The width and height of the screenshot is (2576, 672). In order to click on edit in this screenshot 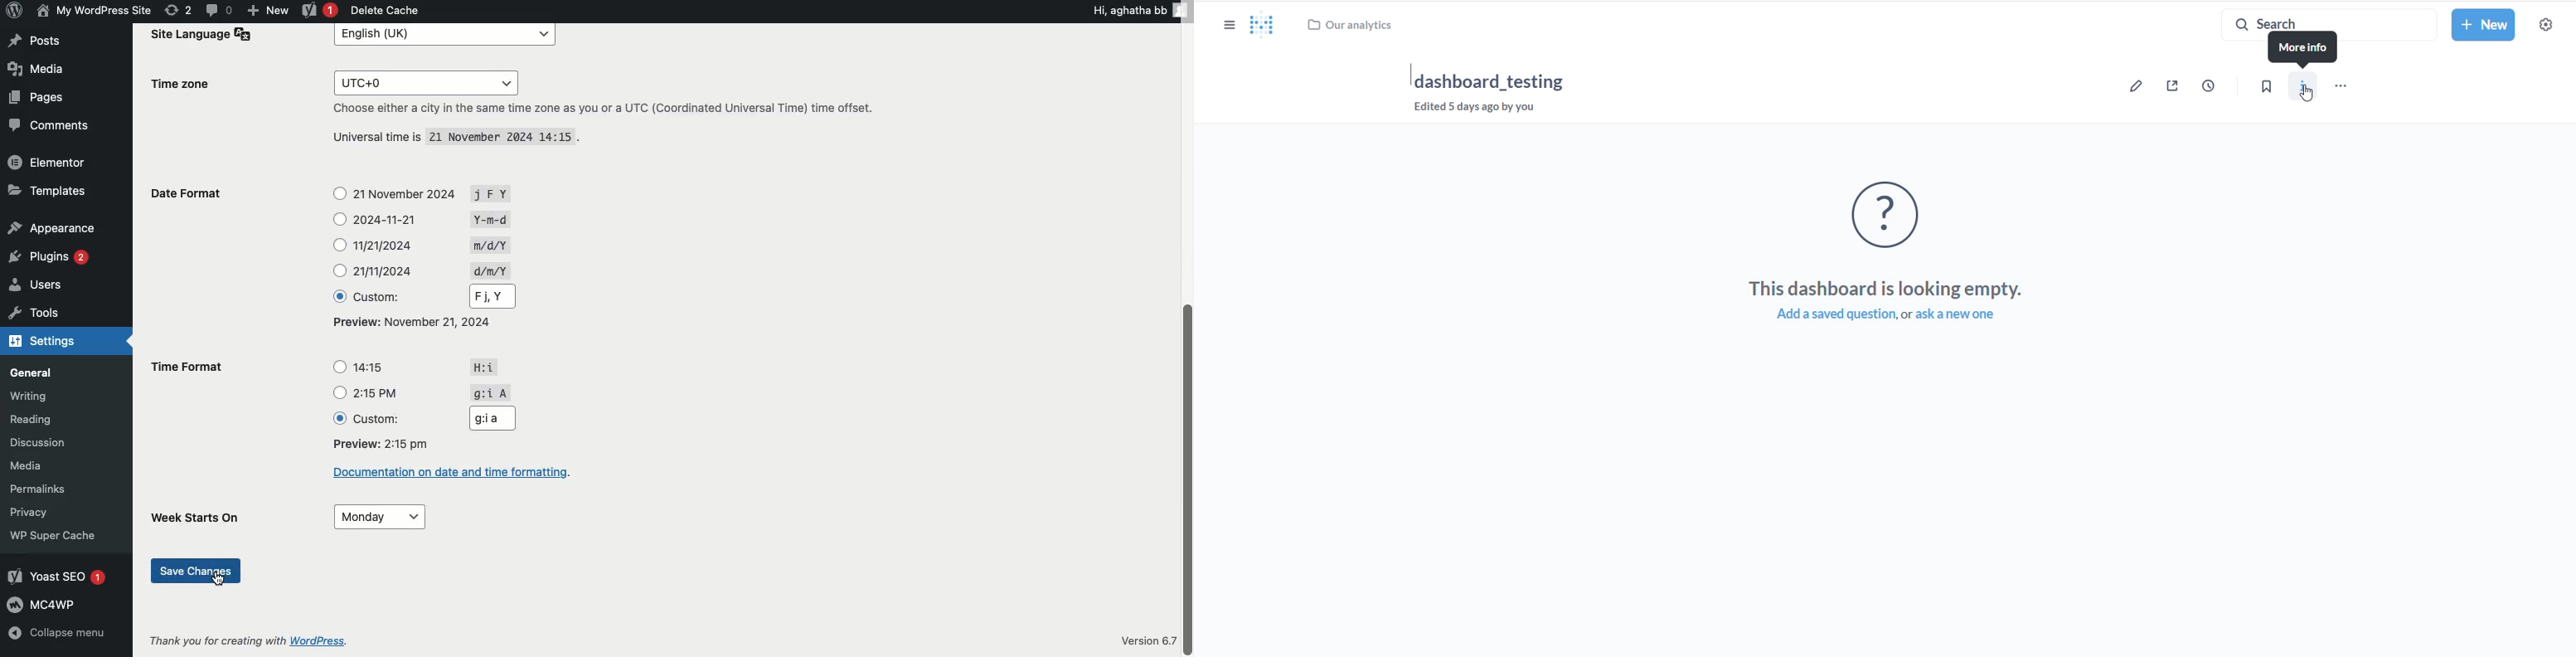, I will do `click(2134, 88)`.